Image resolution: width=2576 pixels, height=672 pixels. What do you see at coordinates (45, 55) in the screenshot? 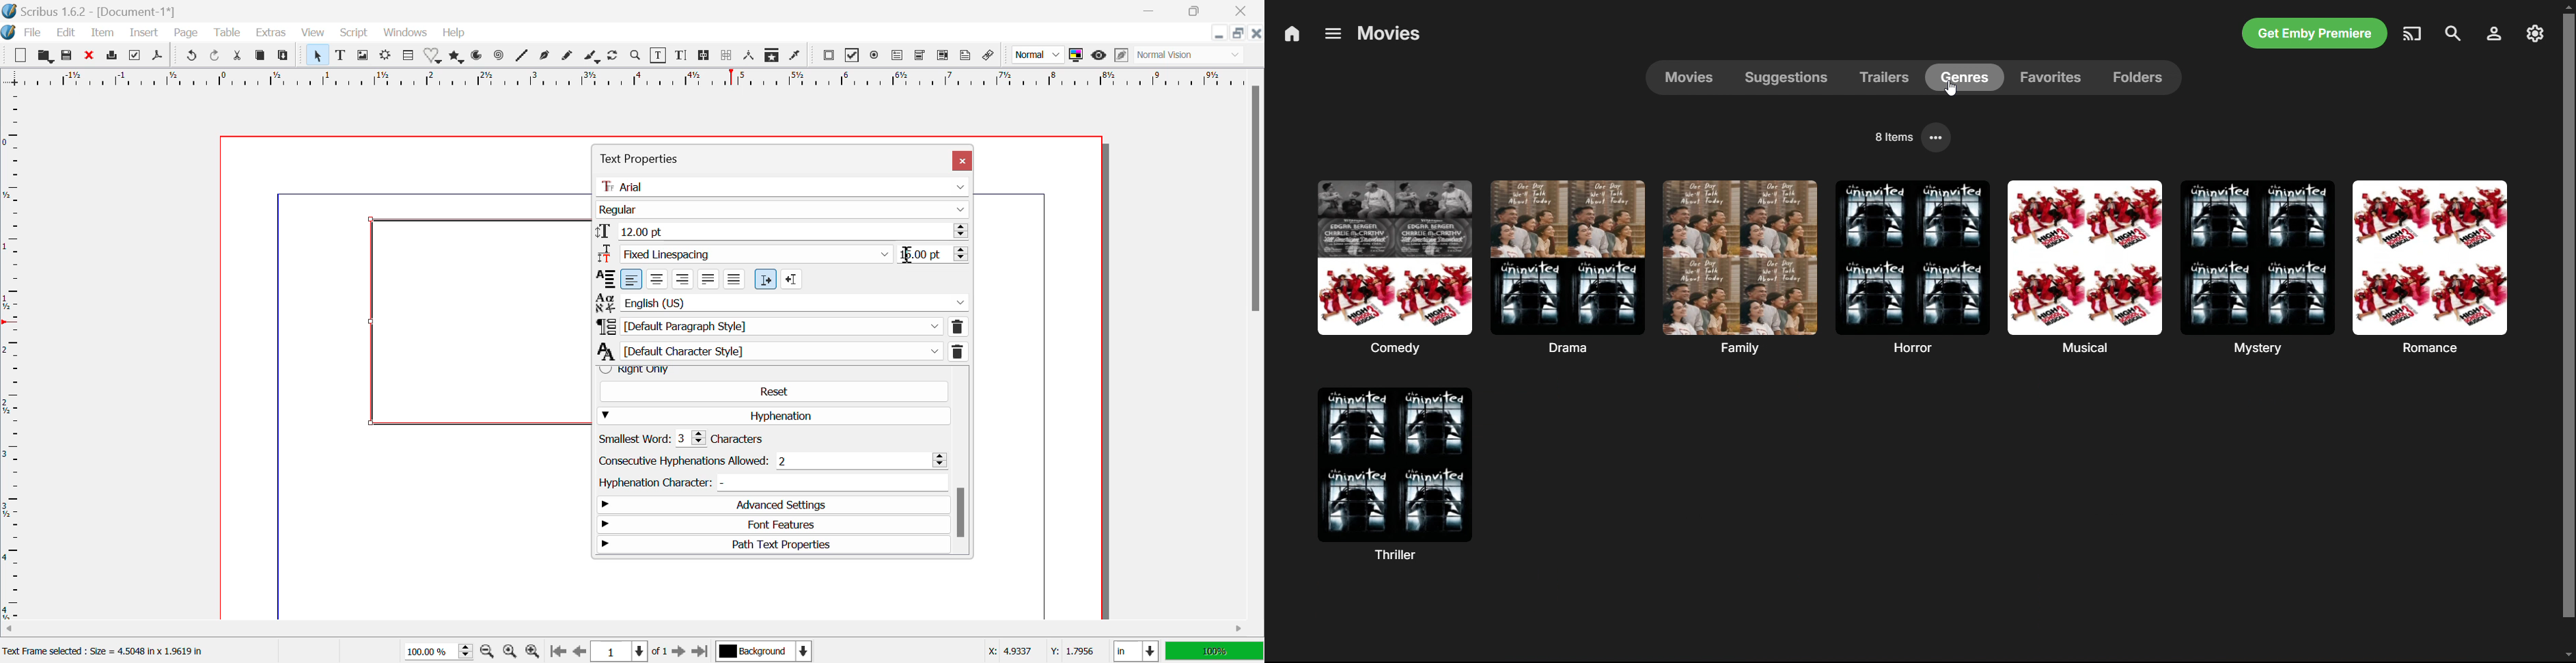
I see `Open` at bounding box center [45, 55].